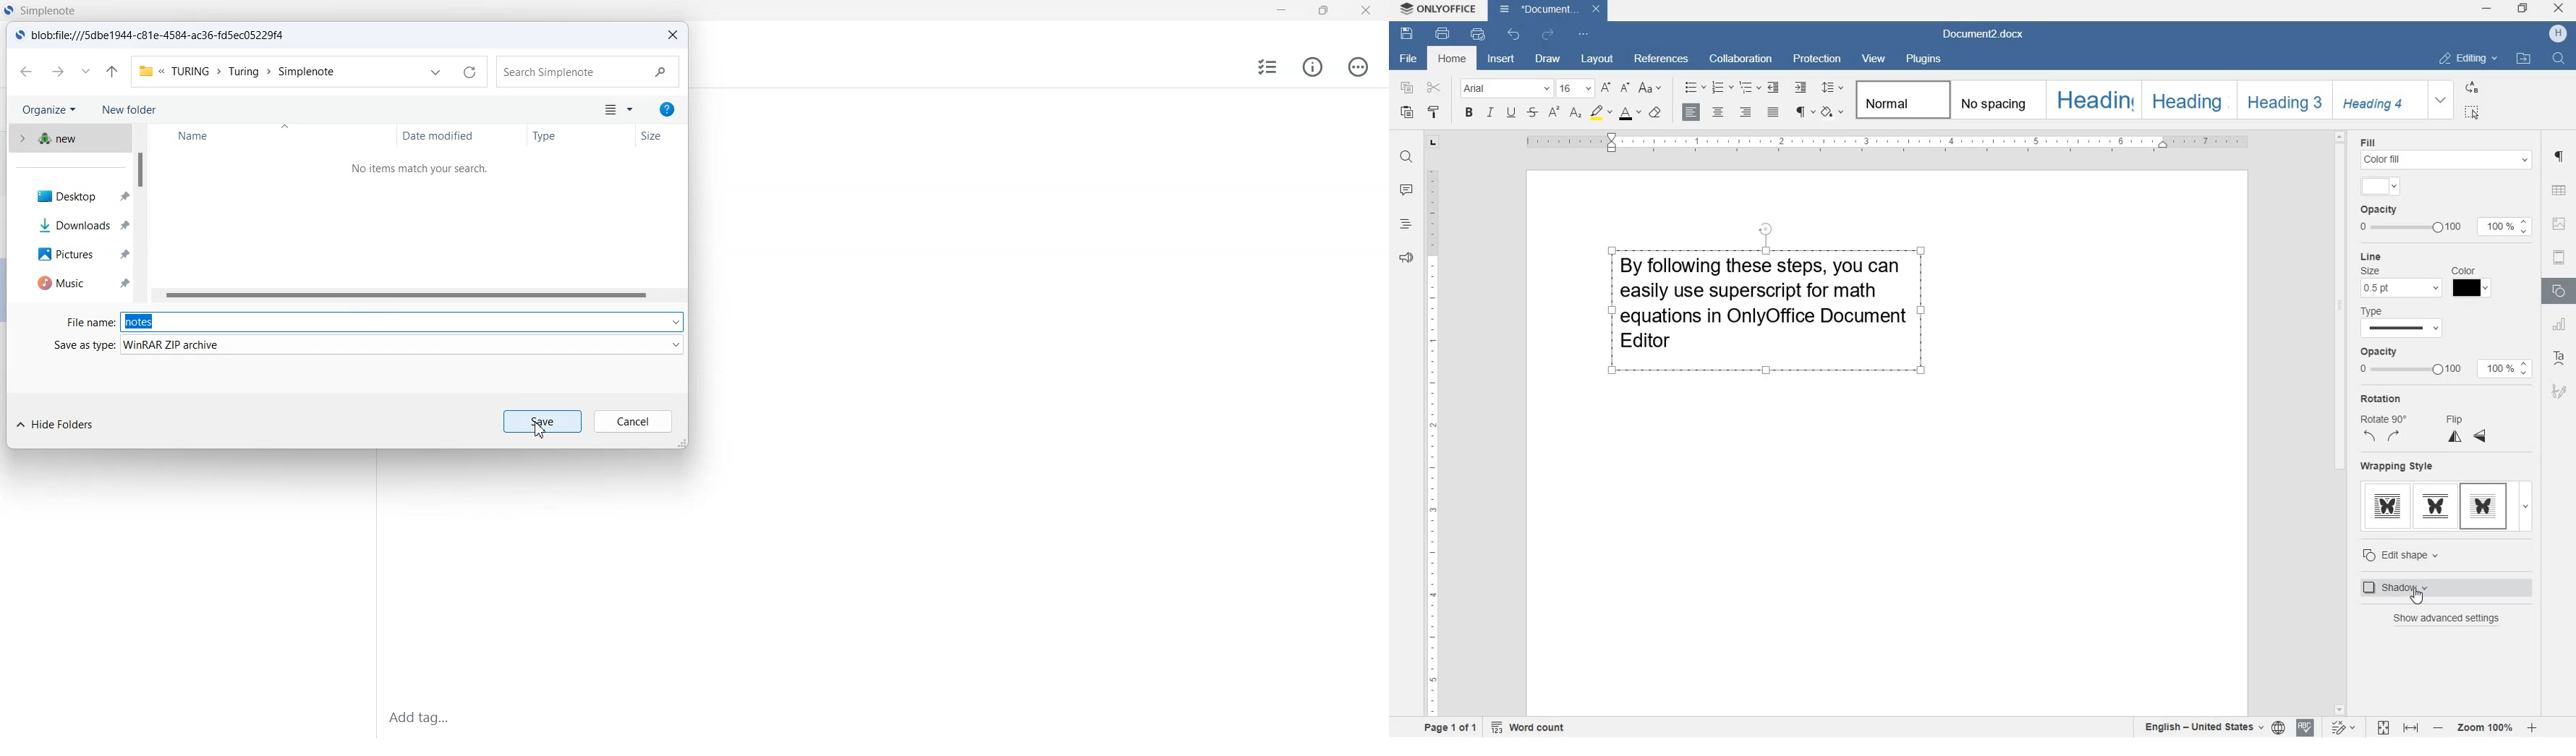  What do you see at coordinates (2503, 370) in the screenshot?
I see `100%` at bounding box center [2503, 370].